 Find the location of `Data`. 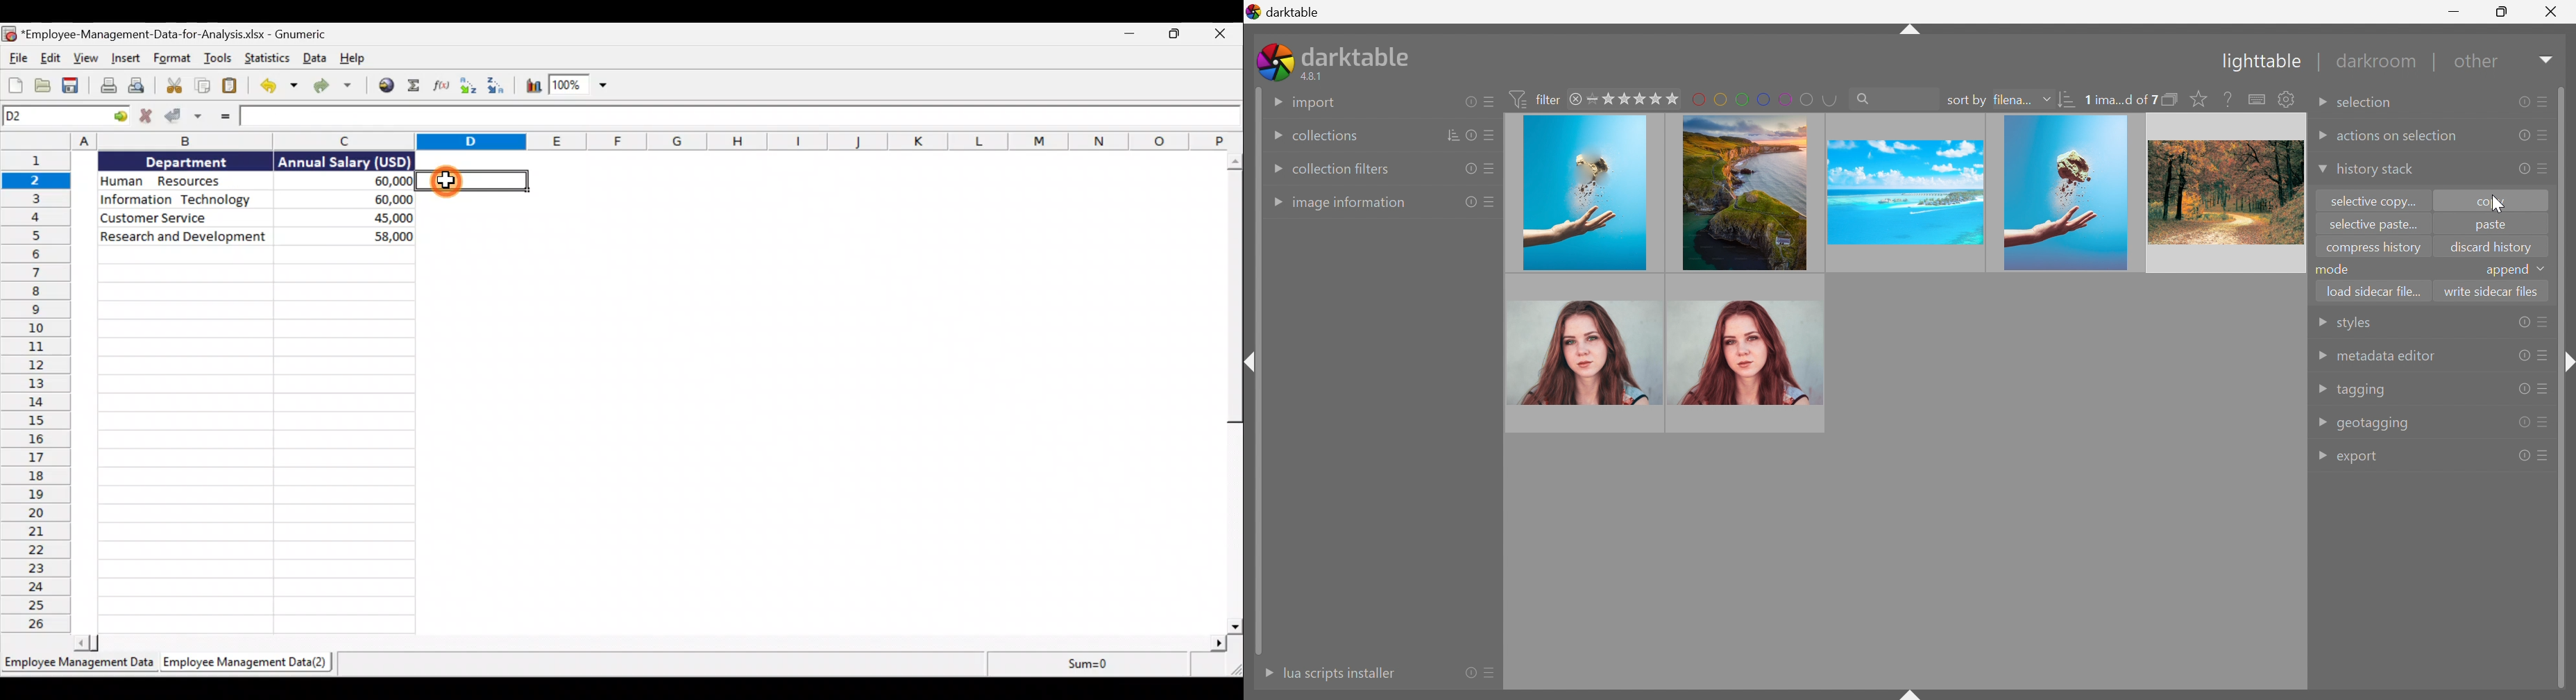

Data is located at coordinates (253, 200).